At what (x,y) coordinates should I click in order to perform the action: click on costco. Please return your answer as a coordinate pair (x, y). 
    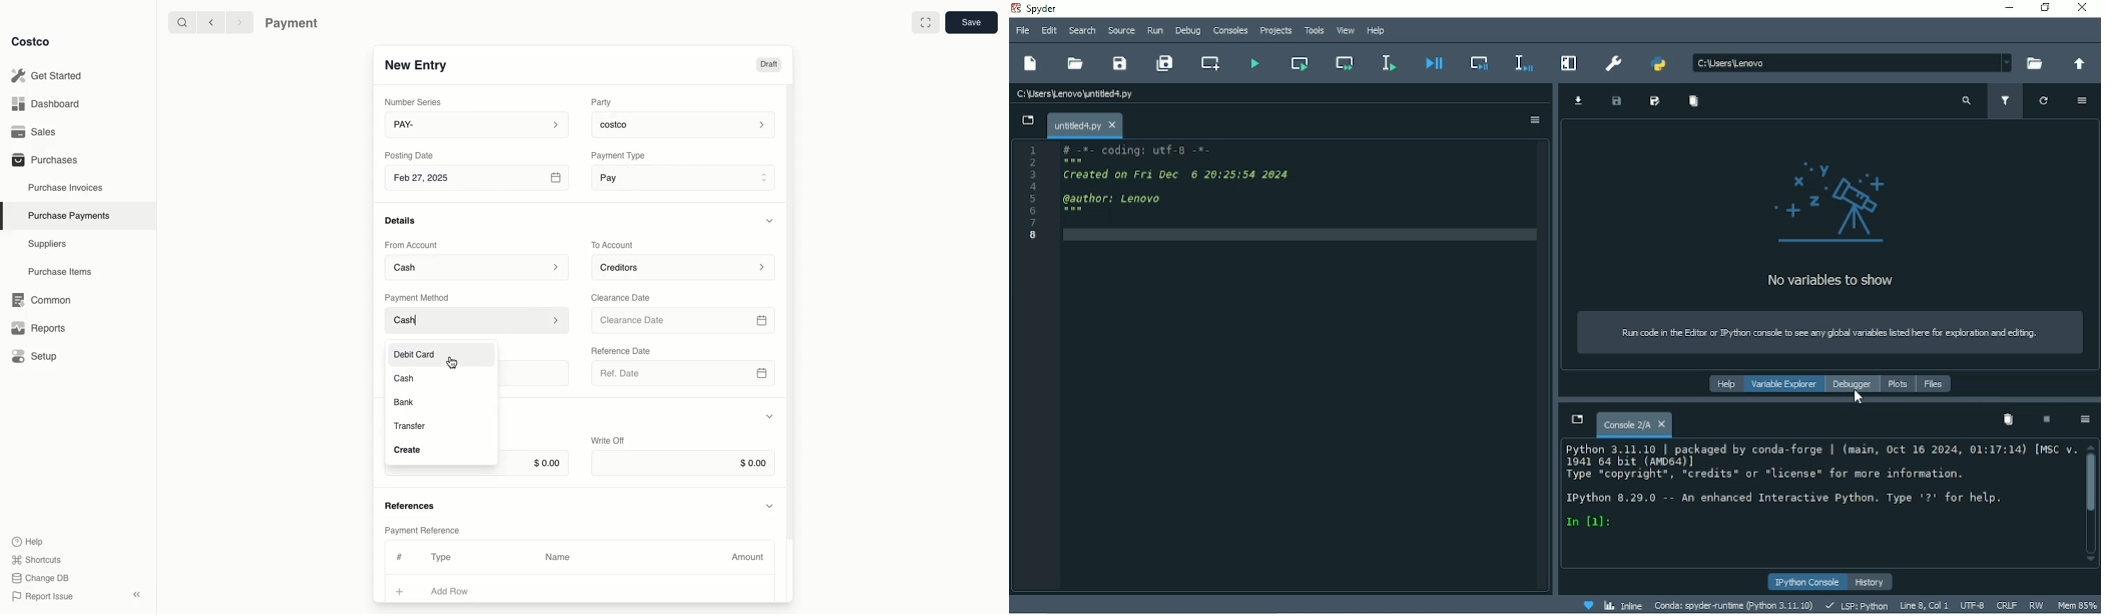
    Looking at the image, I should click on (687, 123).